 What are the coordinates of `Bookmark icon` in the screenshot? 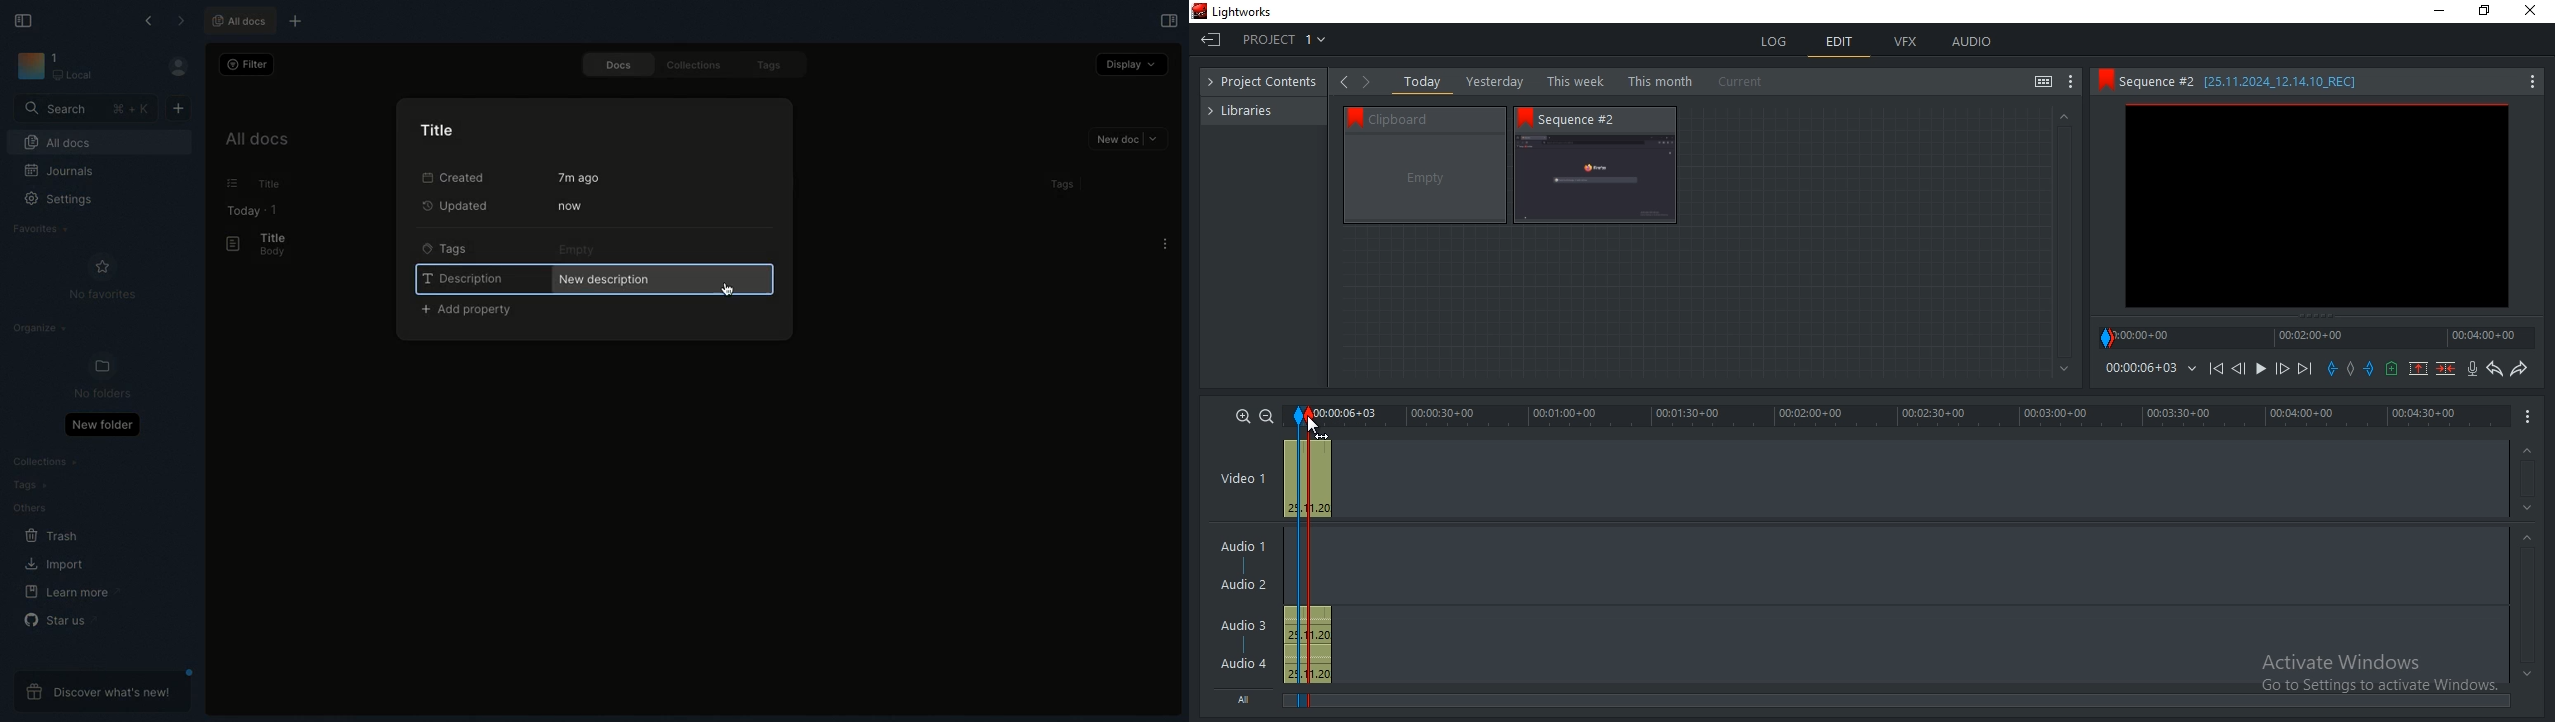 It's located at (1525, 117).